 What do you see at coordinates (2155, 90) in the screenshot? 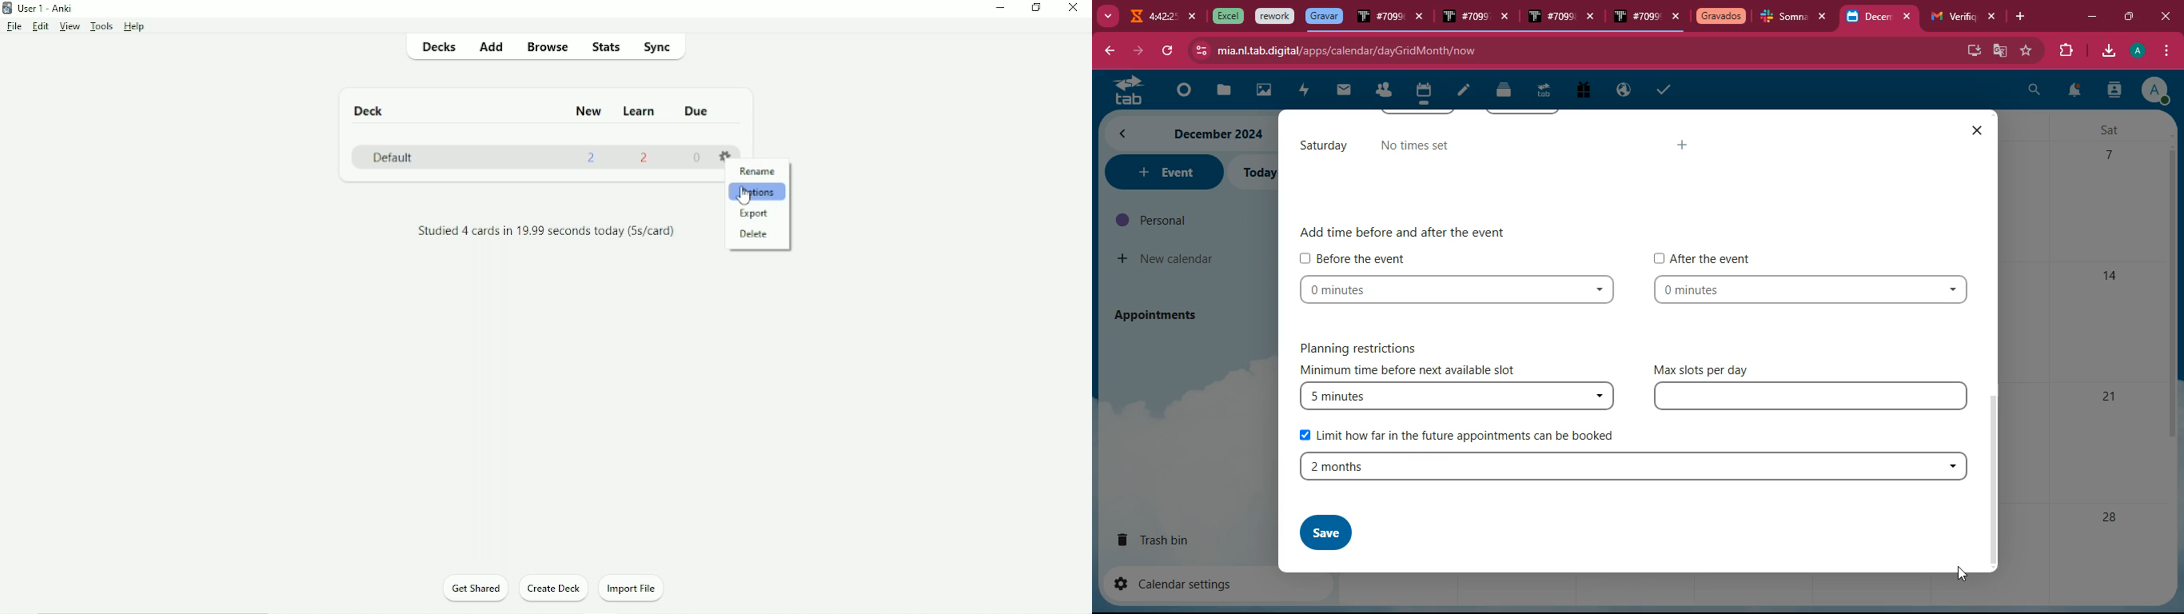
I see `profile` at bounding box center [2155, 90].